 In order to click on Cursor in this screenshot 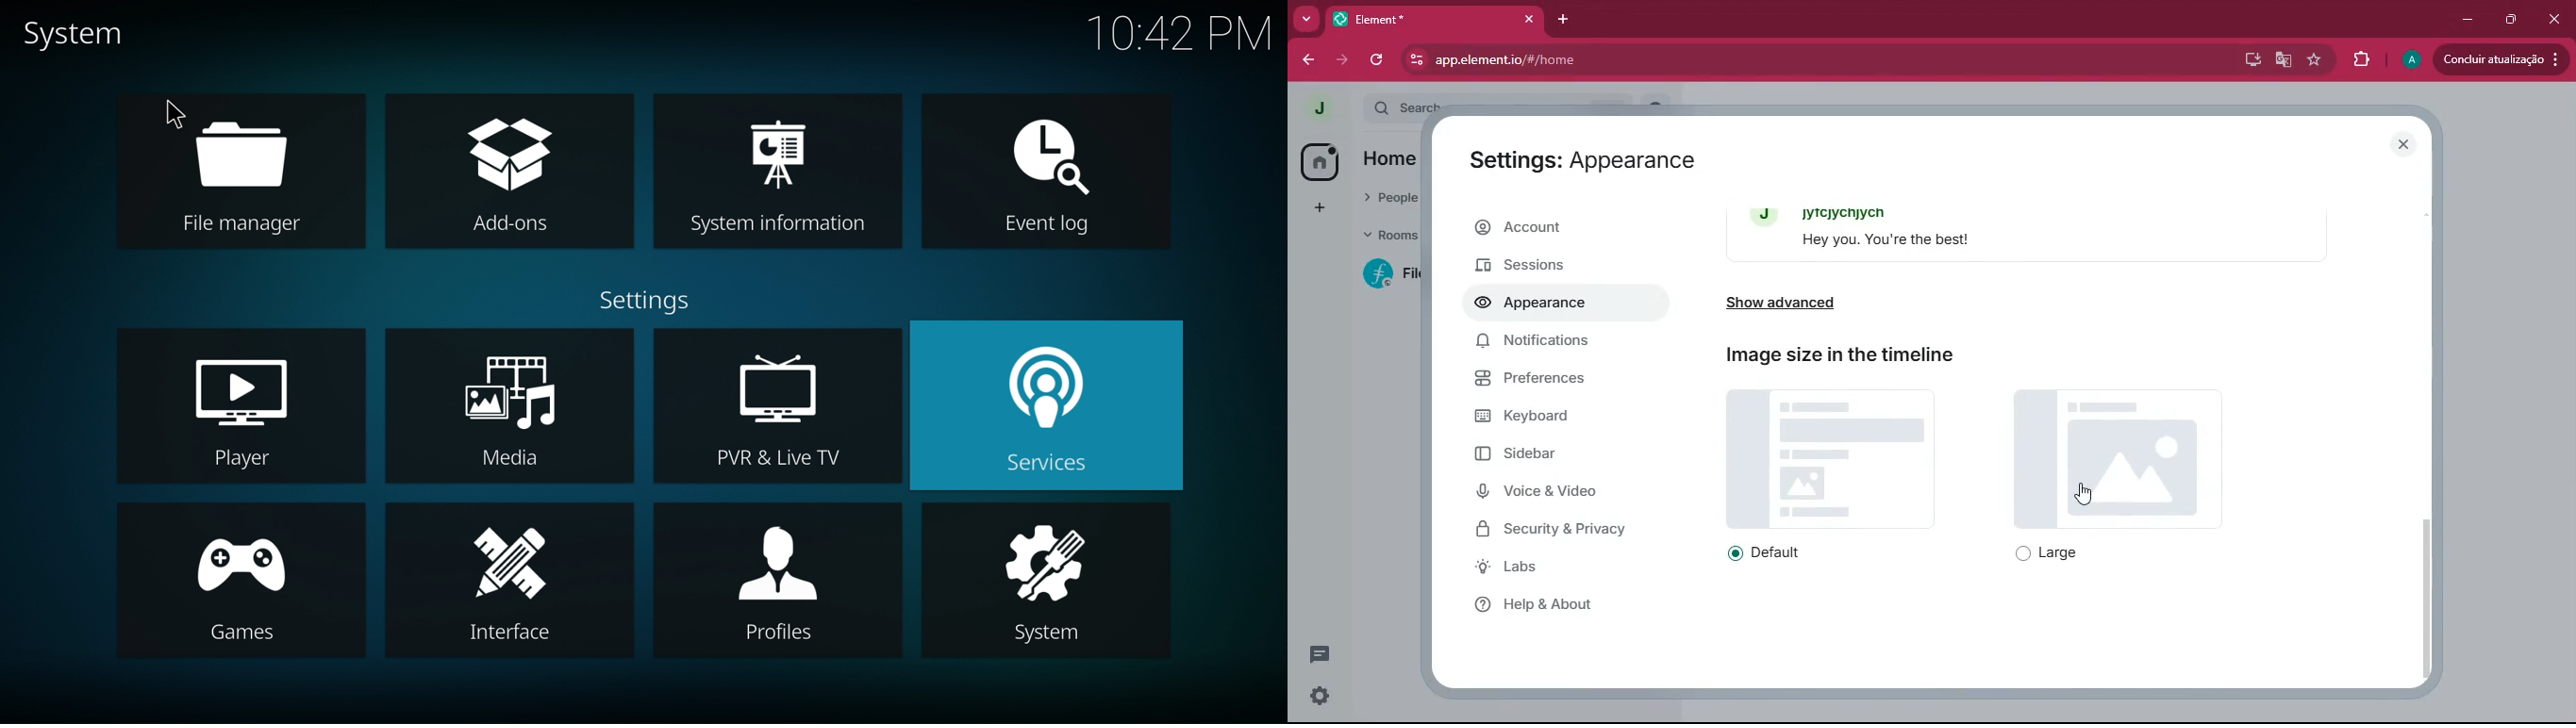, I will do `click(178, 112)`.